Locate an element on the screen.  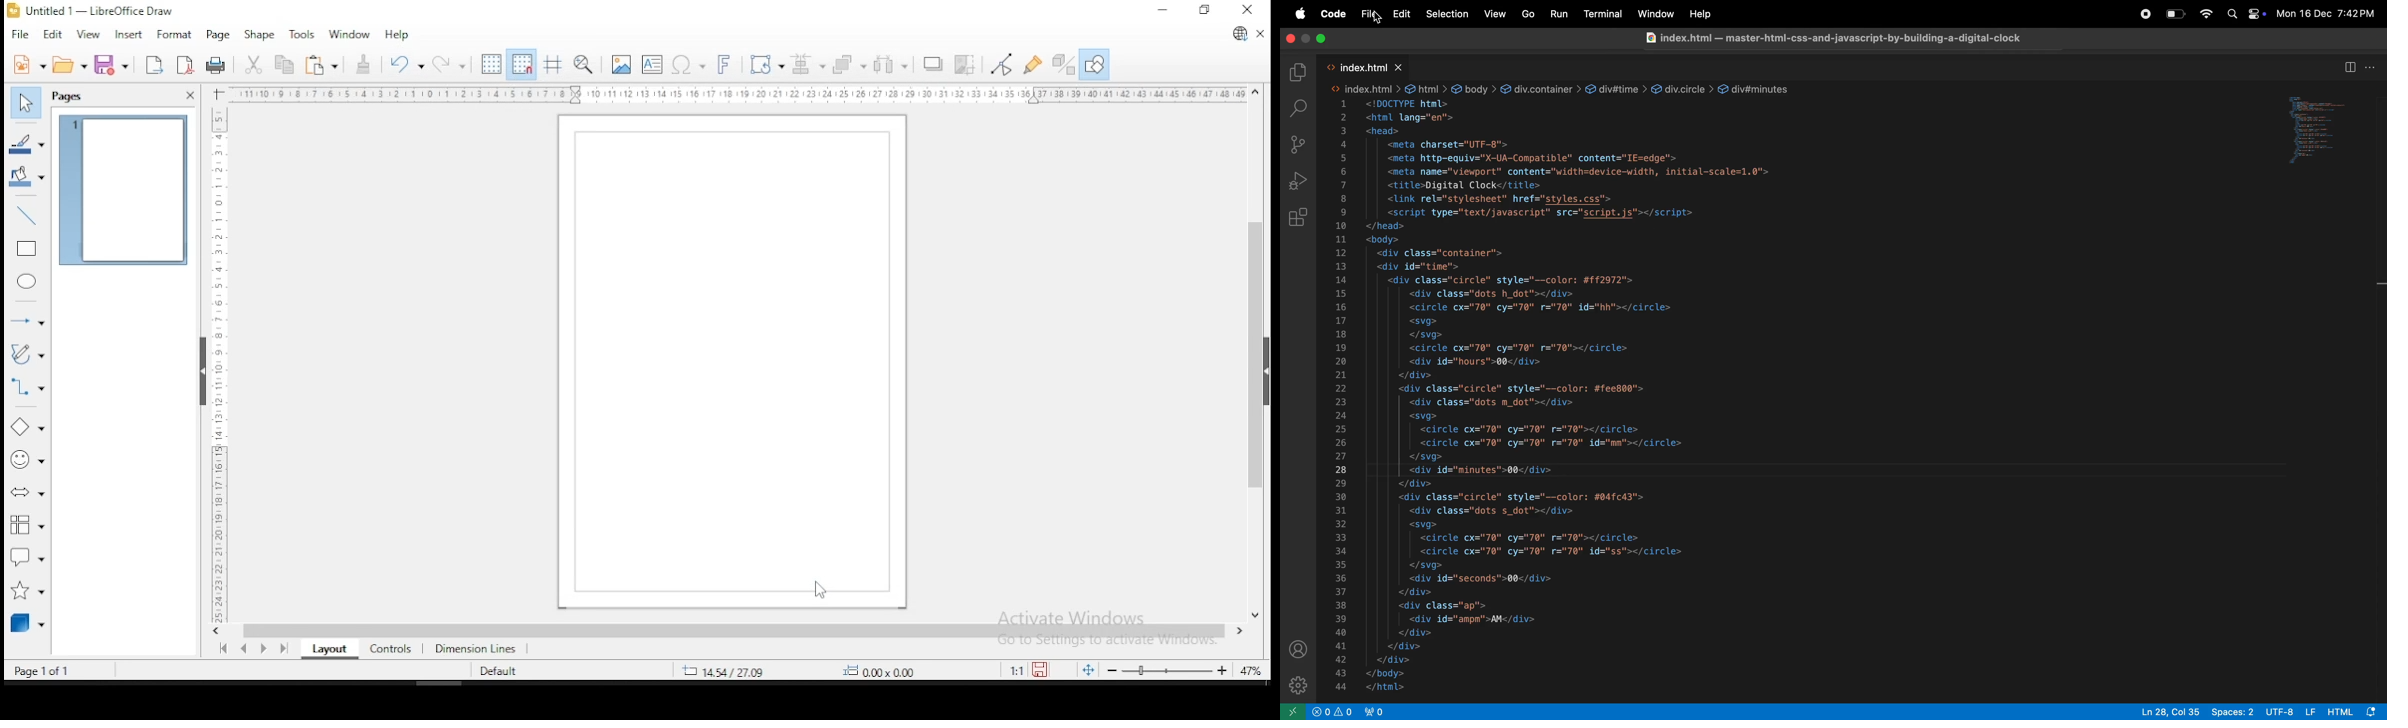
insert line is located at coordinates (28, 216).